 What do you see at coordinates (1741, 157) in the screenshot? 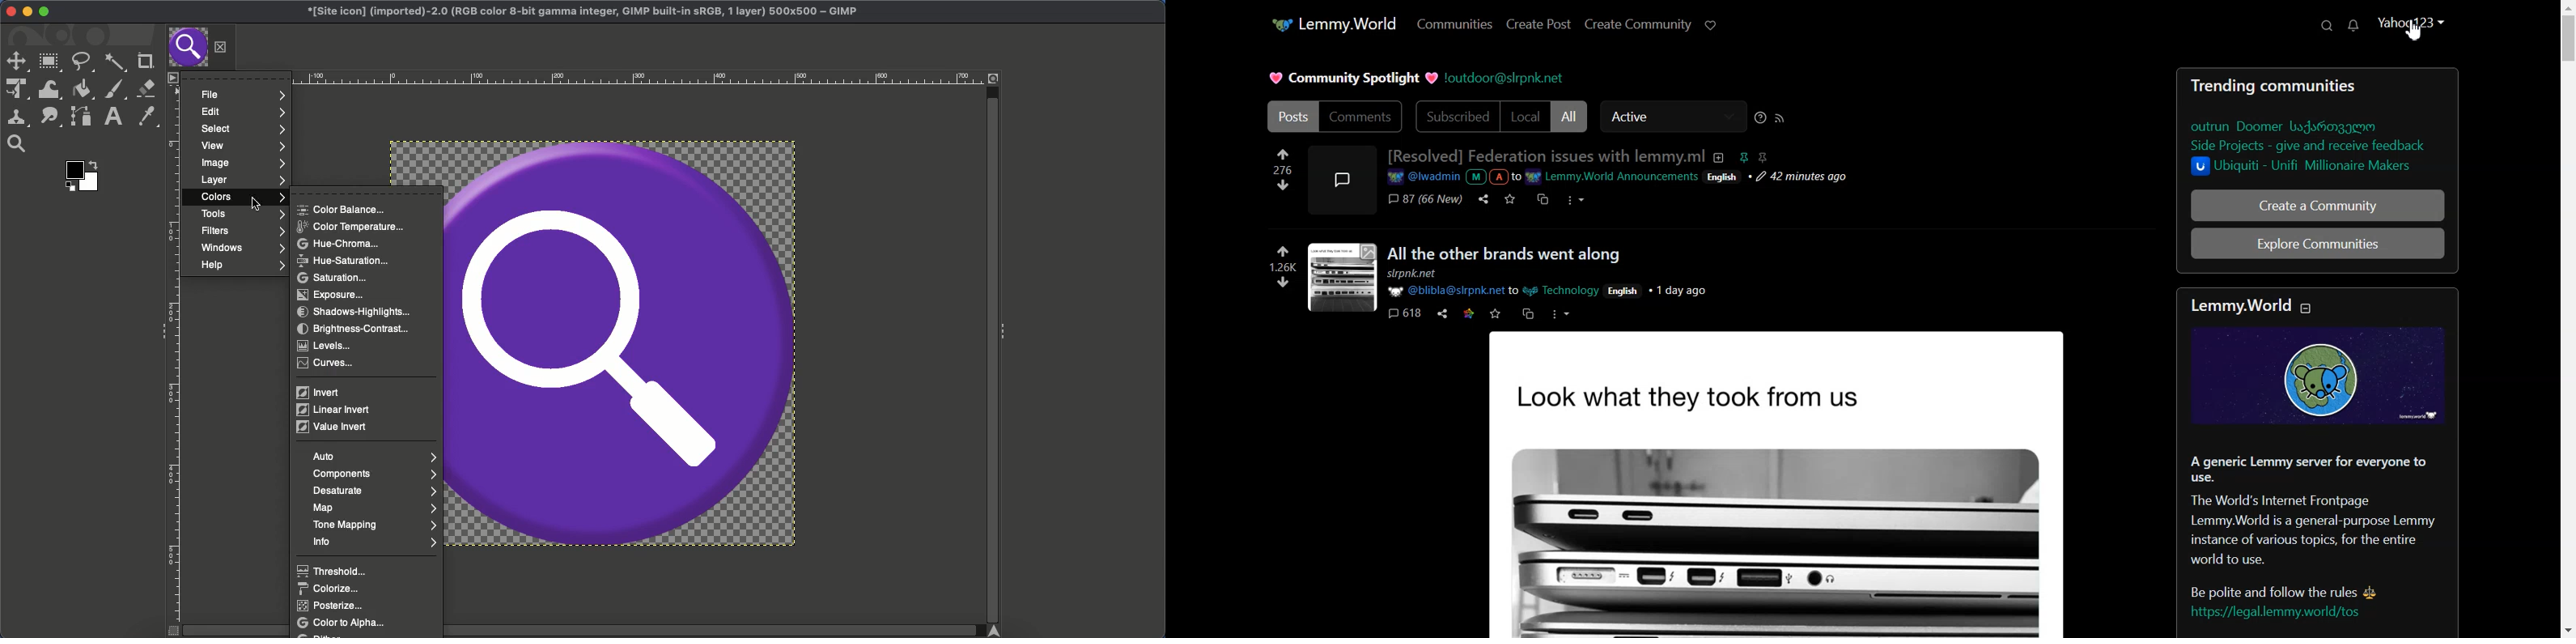
I see `pinned post` at bounding box center [1741, 157].